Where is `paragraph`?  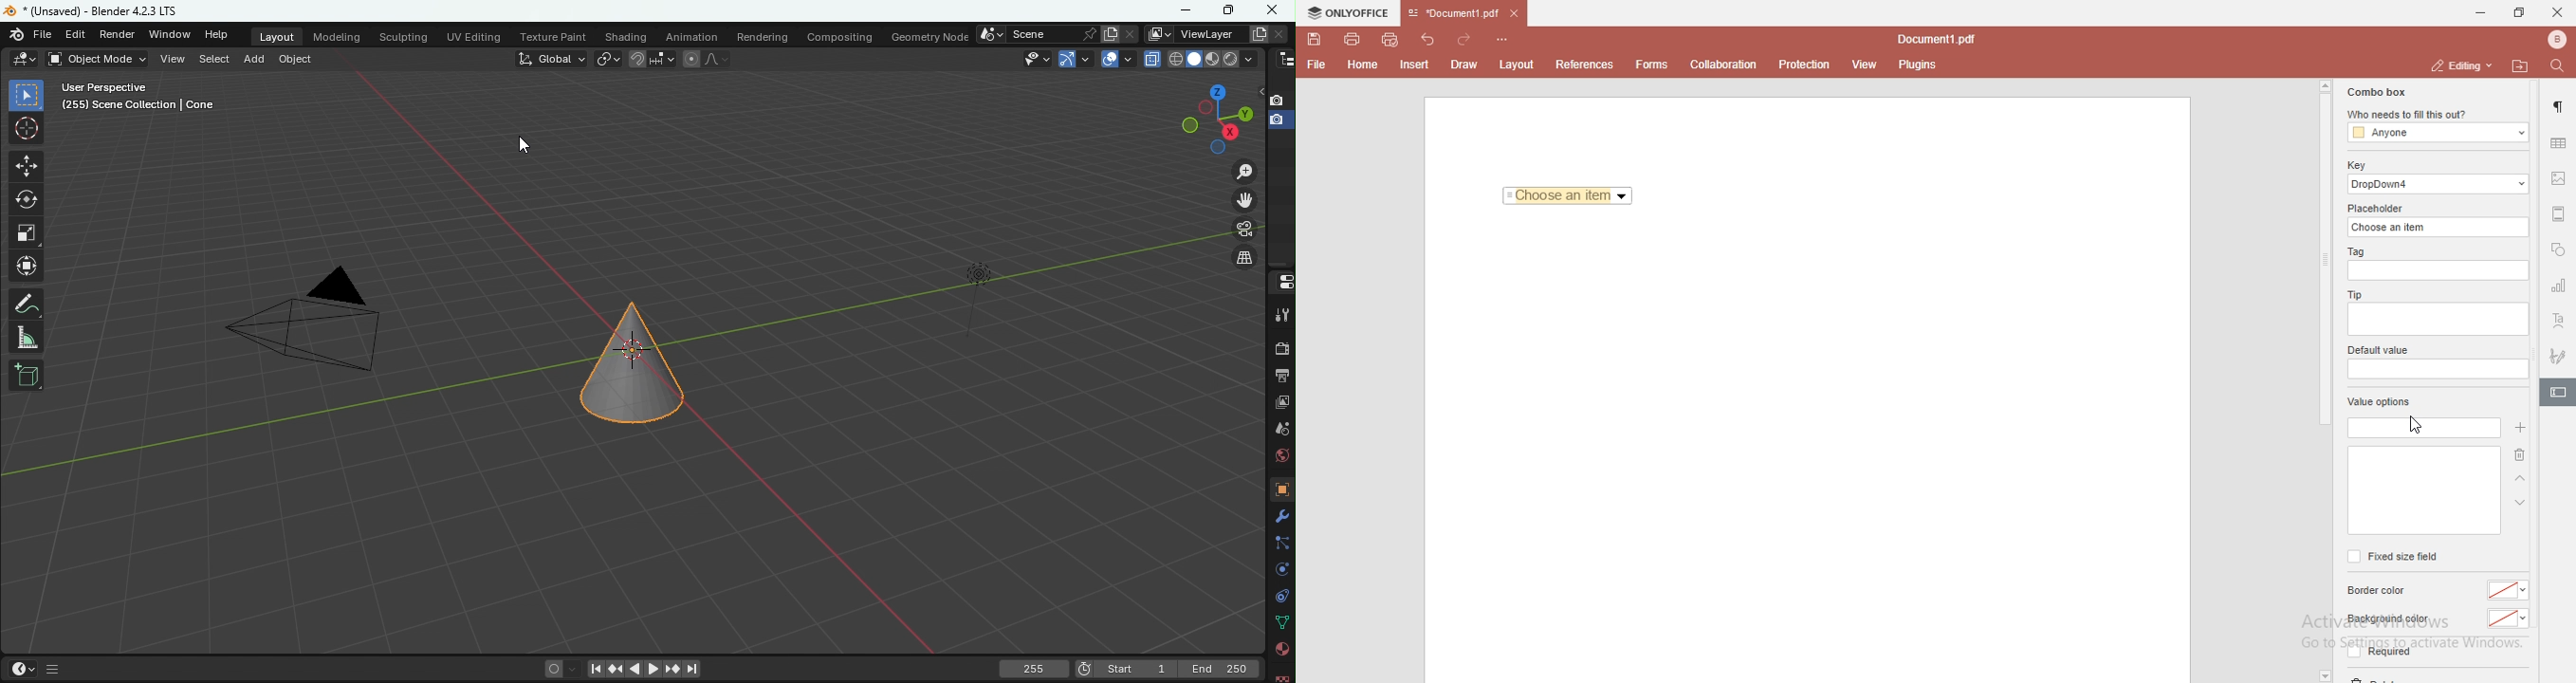
paragraph is located at coordinates (2561, 107).